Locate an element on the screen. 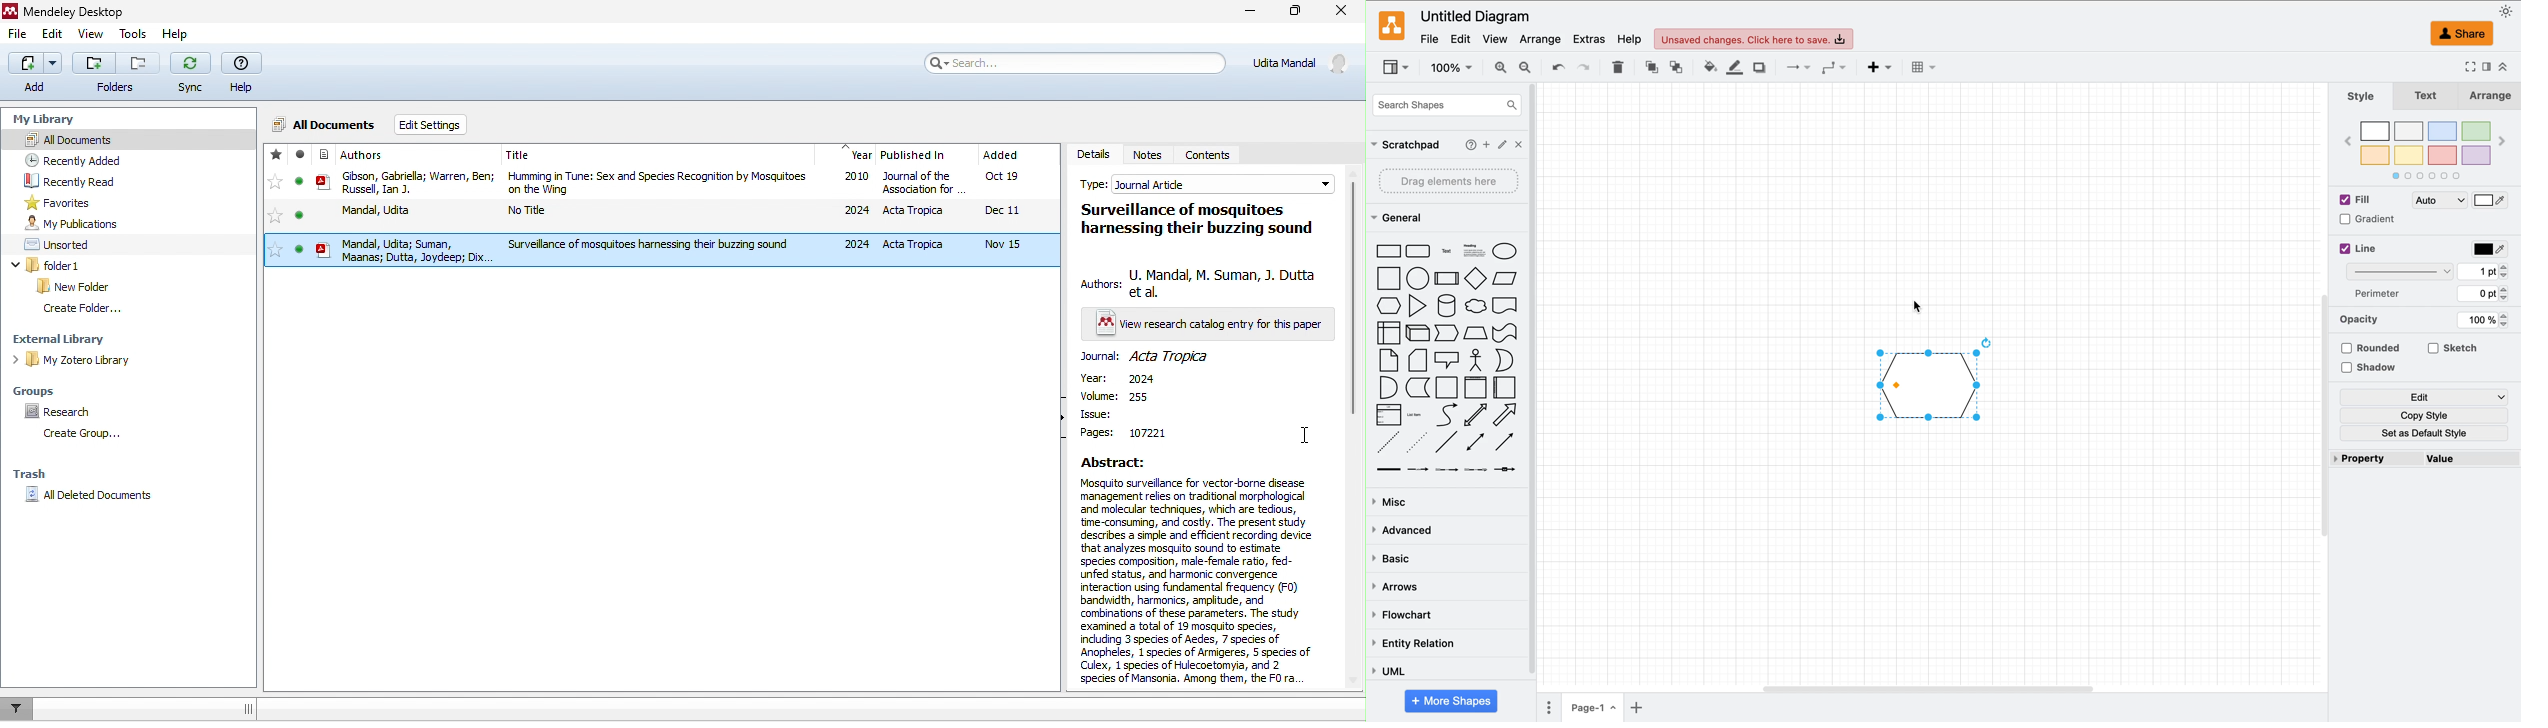  note is located at coordinates (1389, 360).